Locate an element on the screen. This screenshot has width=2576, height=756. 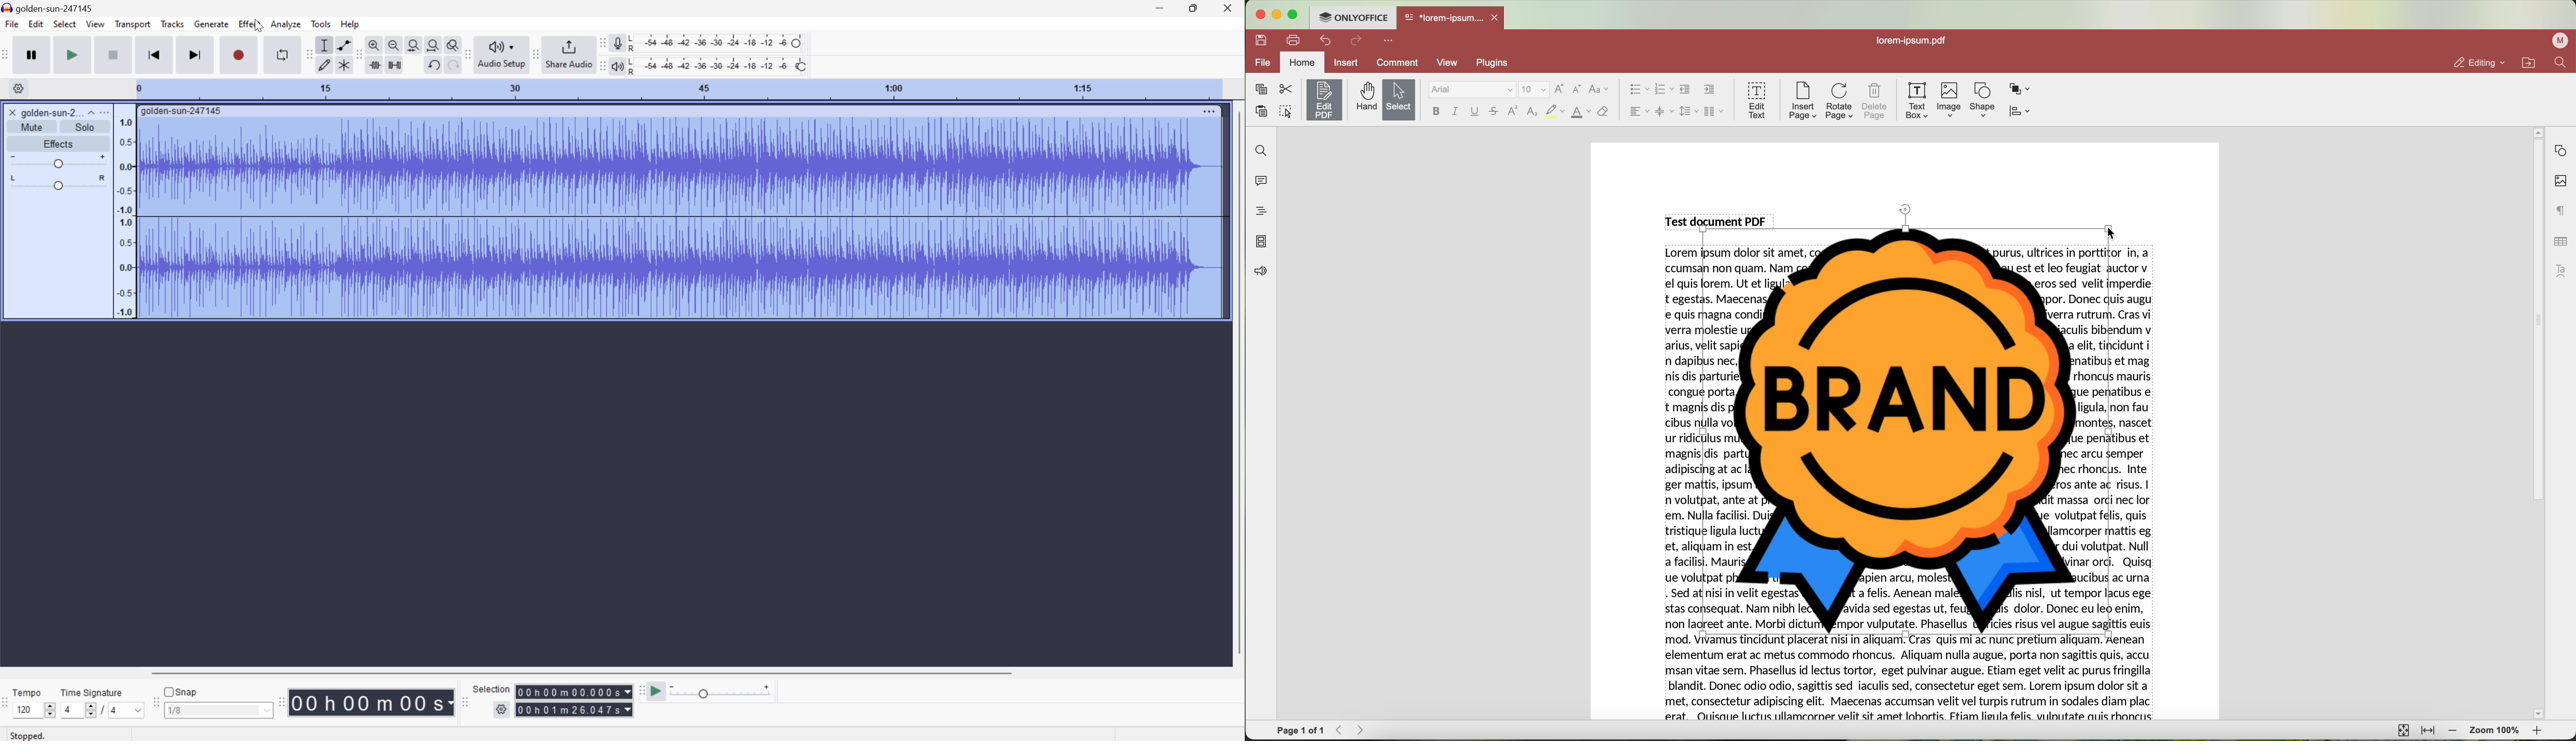
 is located at coordinates (450, 66).